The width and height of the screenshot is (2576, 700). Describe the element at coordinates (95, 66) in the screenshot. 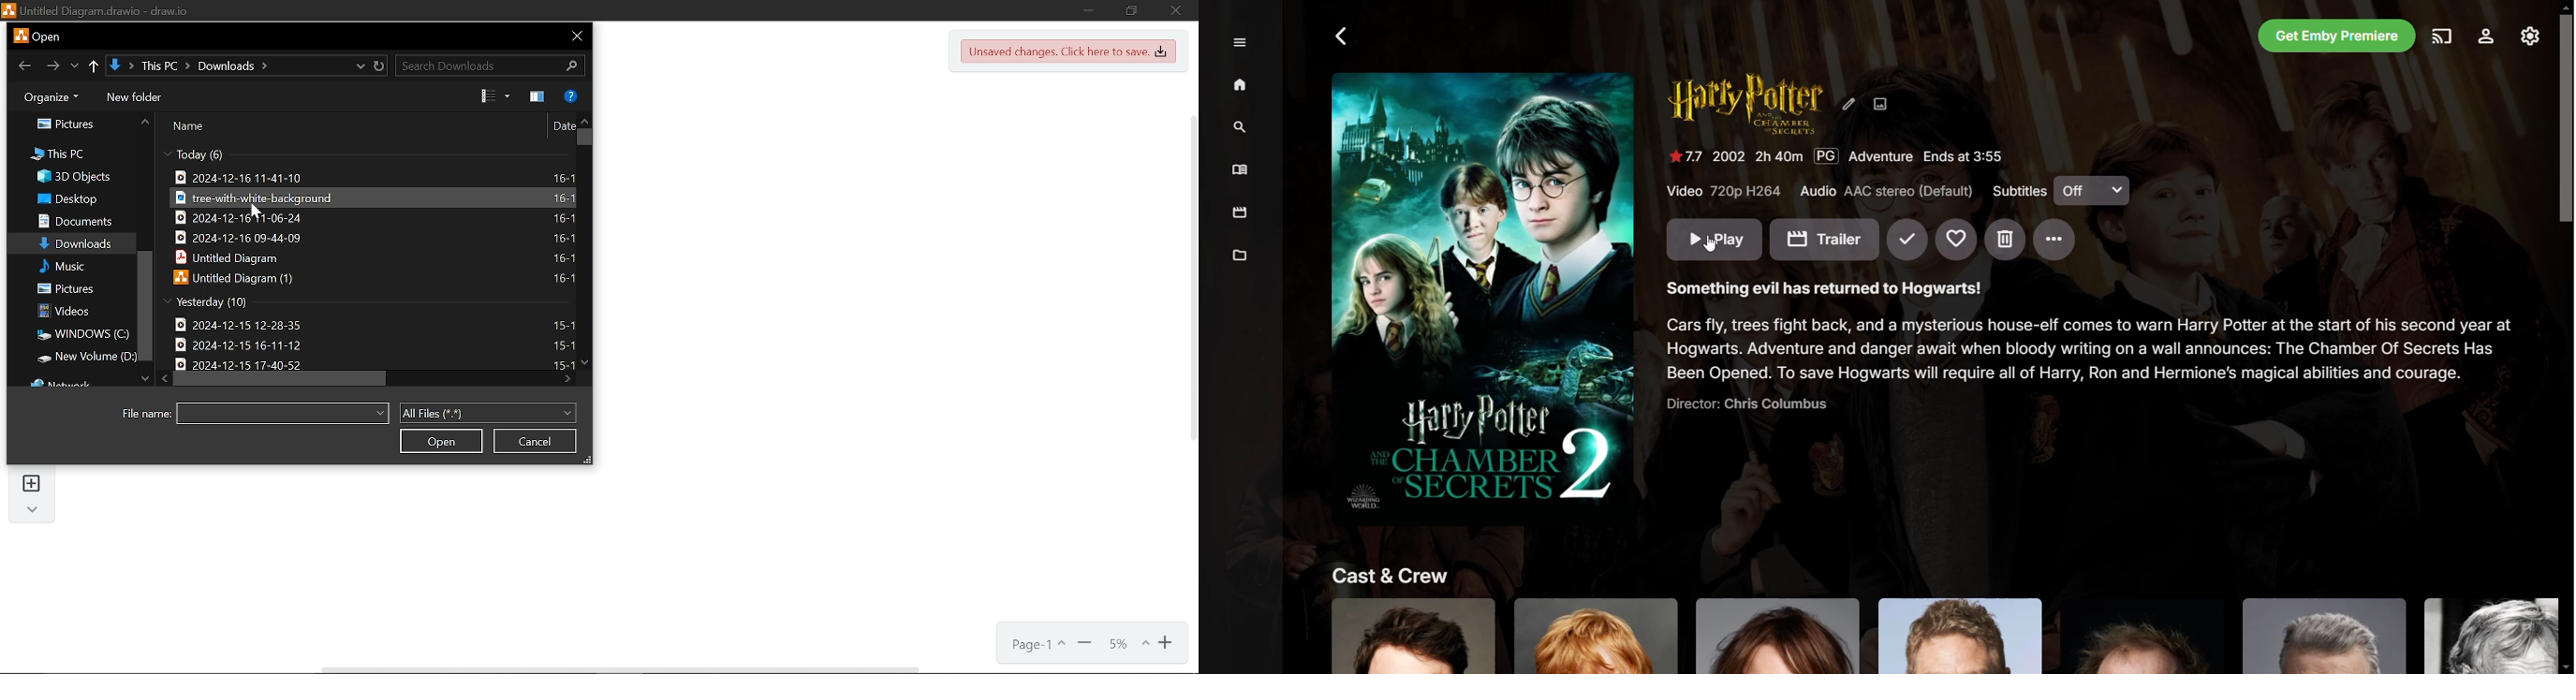

I see `Upto THis PC` at that location.